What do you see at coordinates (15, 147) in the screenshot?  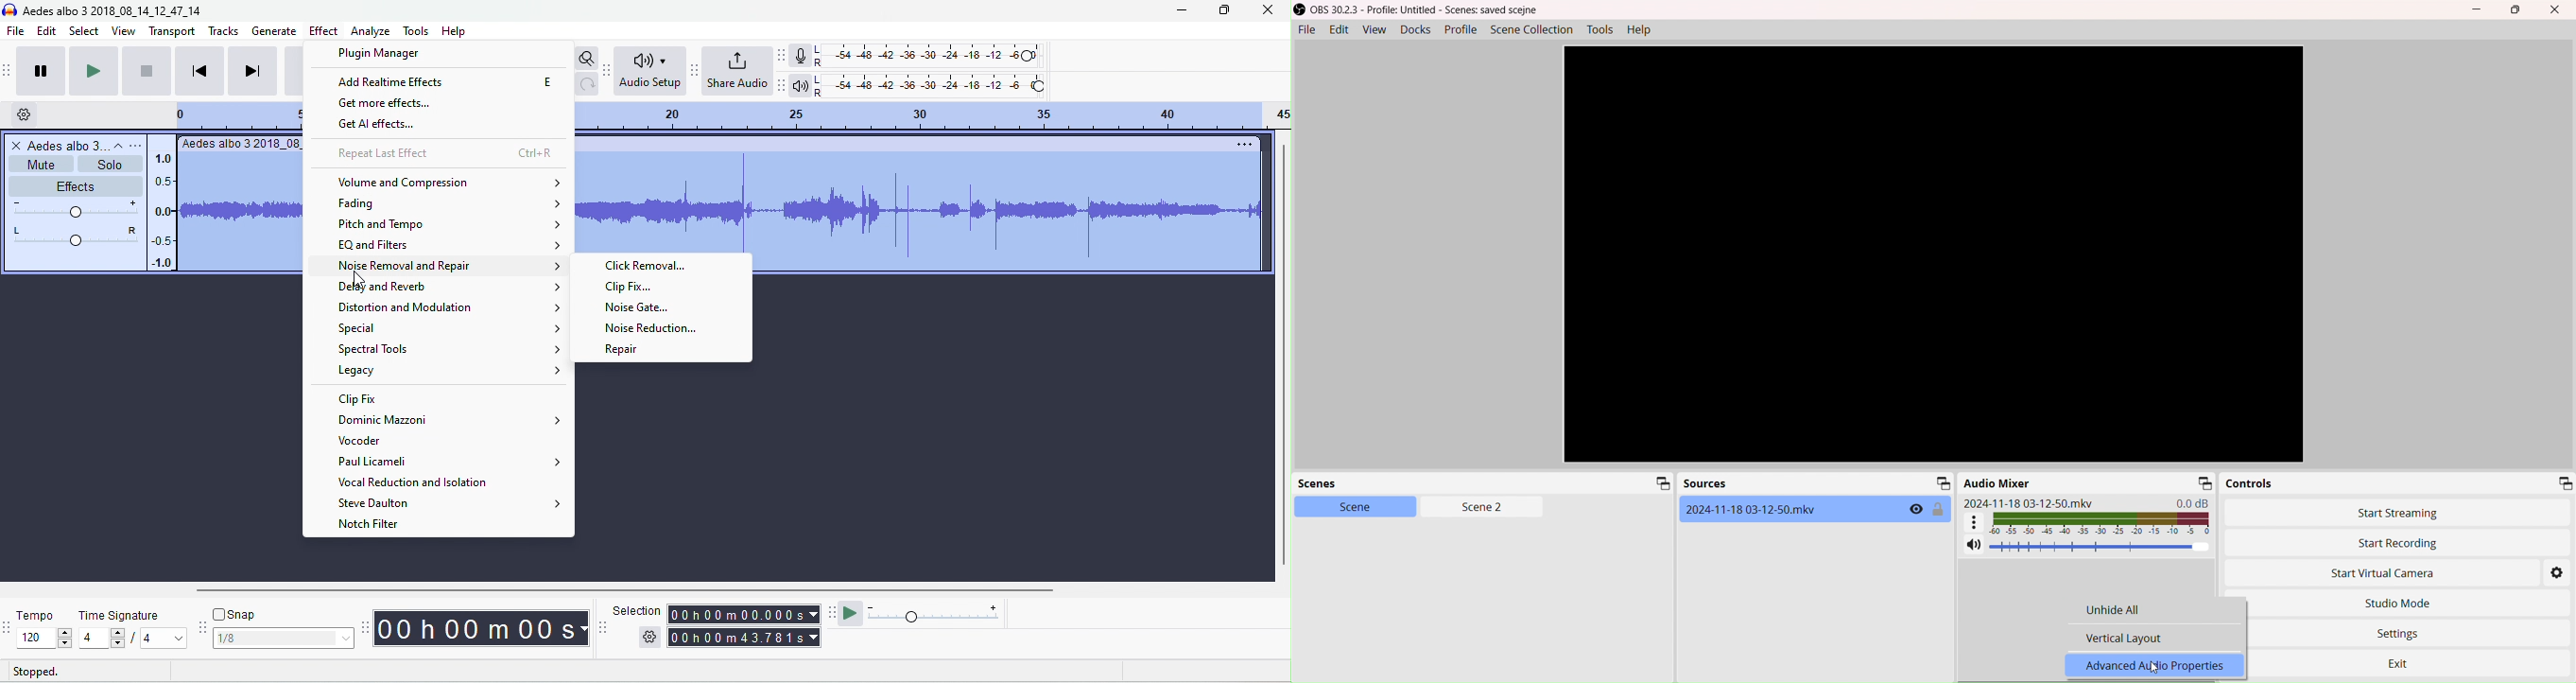 I see `close` at bounding box center [15, 147].